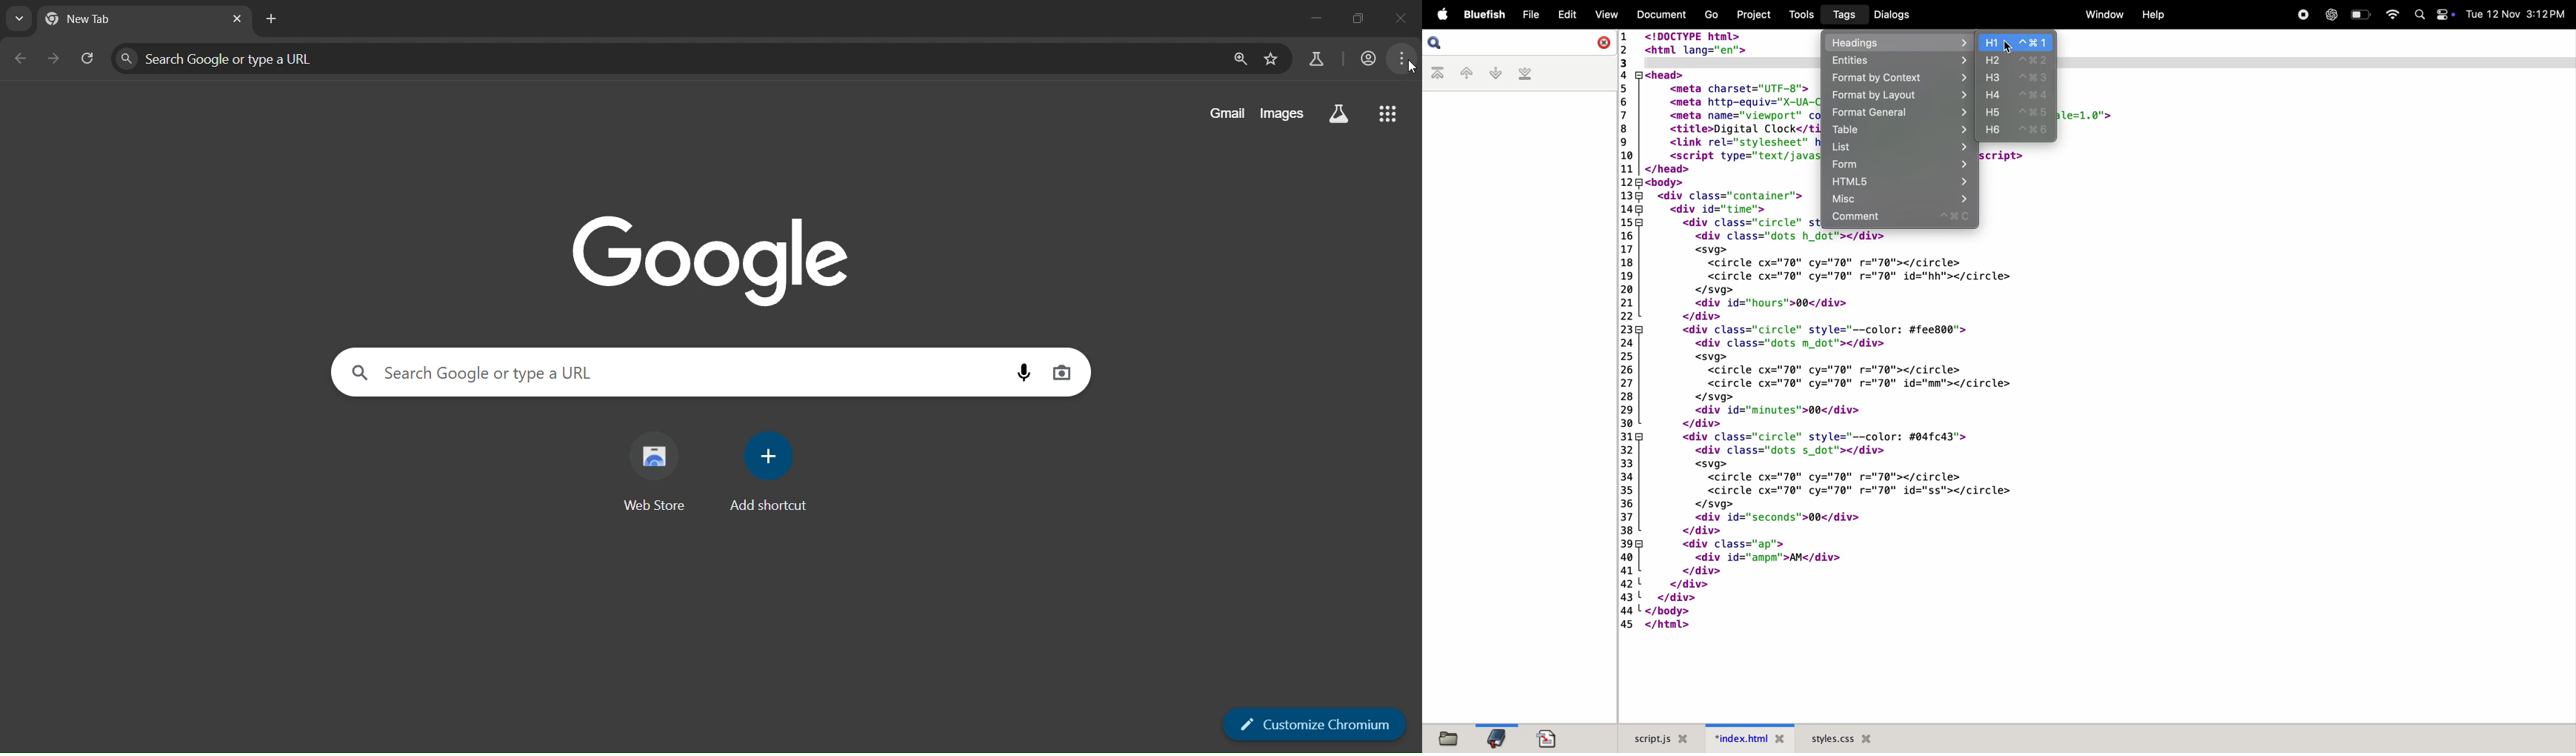 The image size is (2576, 756). I want to click on document, so click(1659, 13).